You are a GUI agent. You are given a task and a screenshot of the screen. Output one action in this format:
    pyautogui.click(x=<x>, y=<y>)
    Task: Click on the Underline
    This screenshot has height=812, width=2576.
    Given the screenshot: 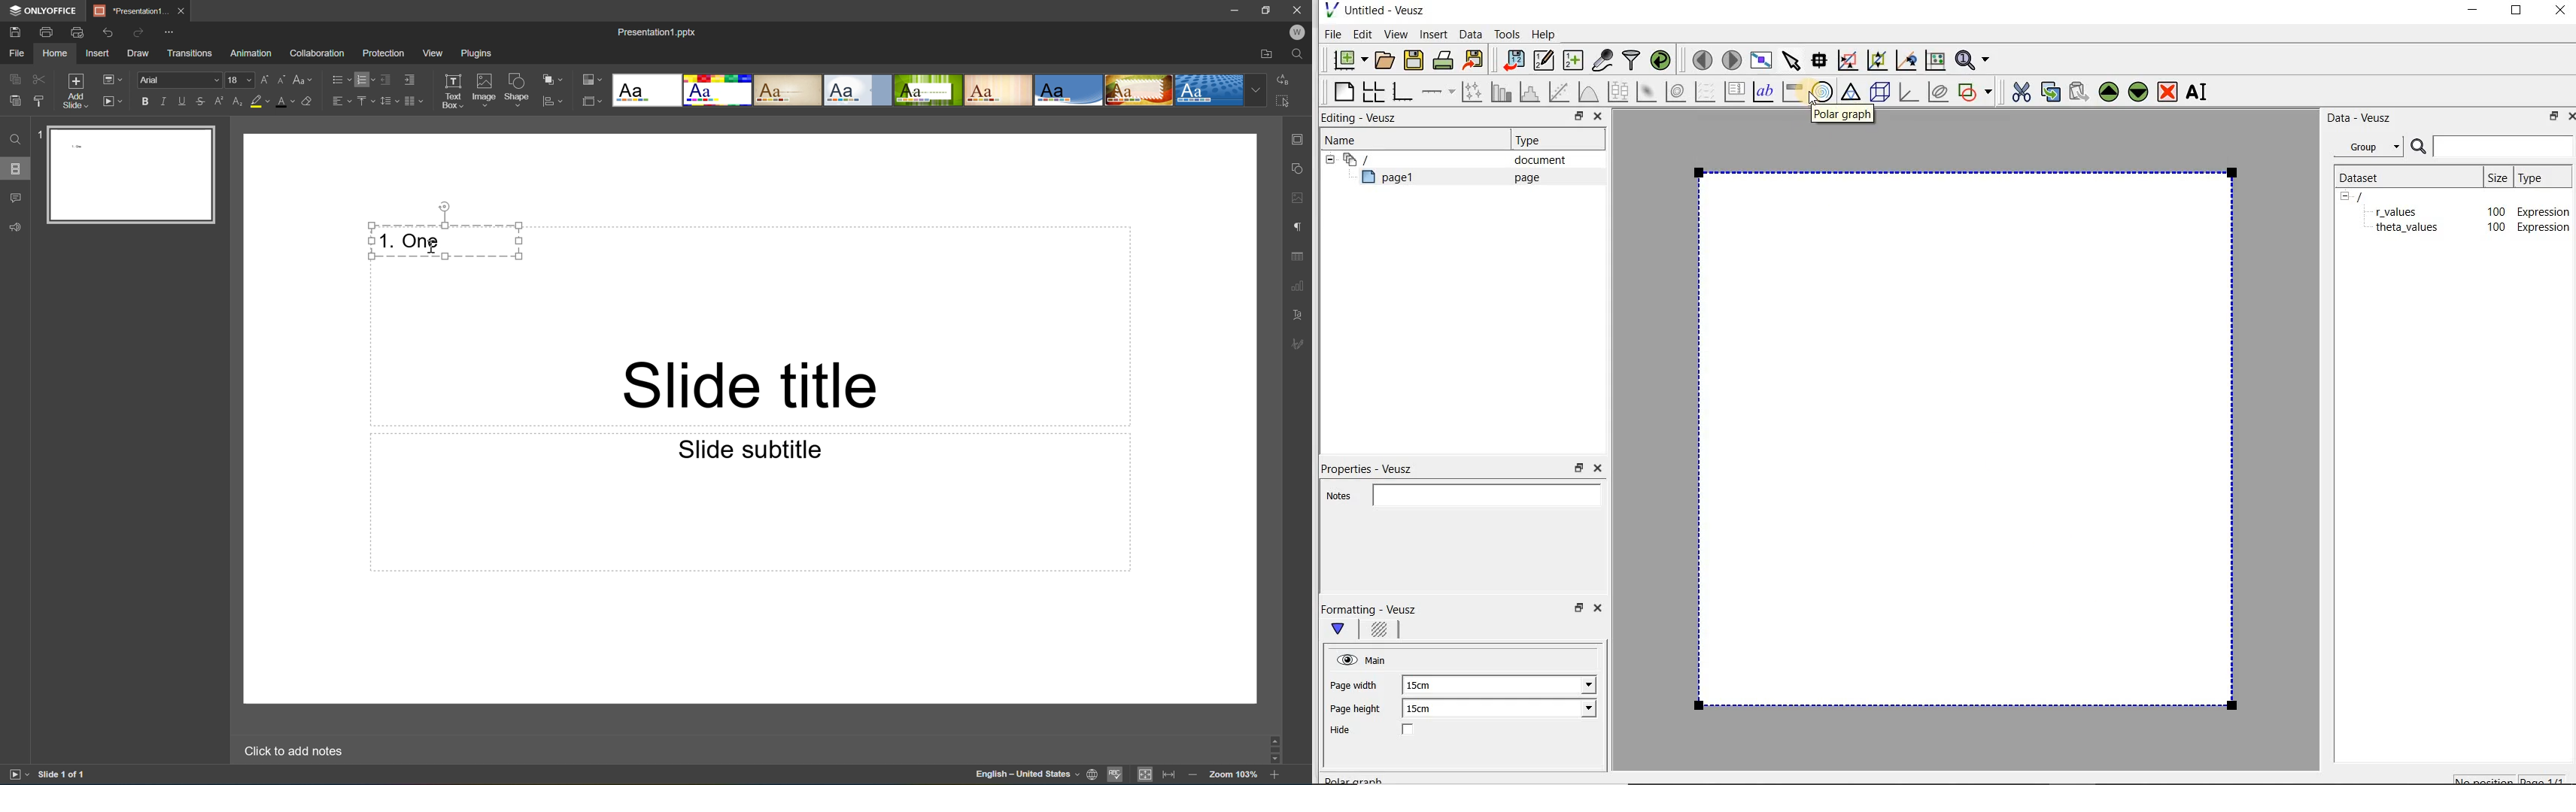 What is the action you would take?
    pyautogui.click(x=185, y=101)
    